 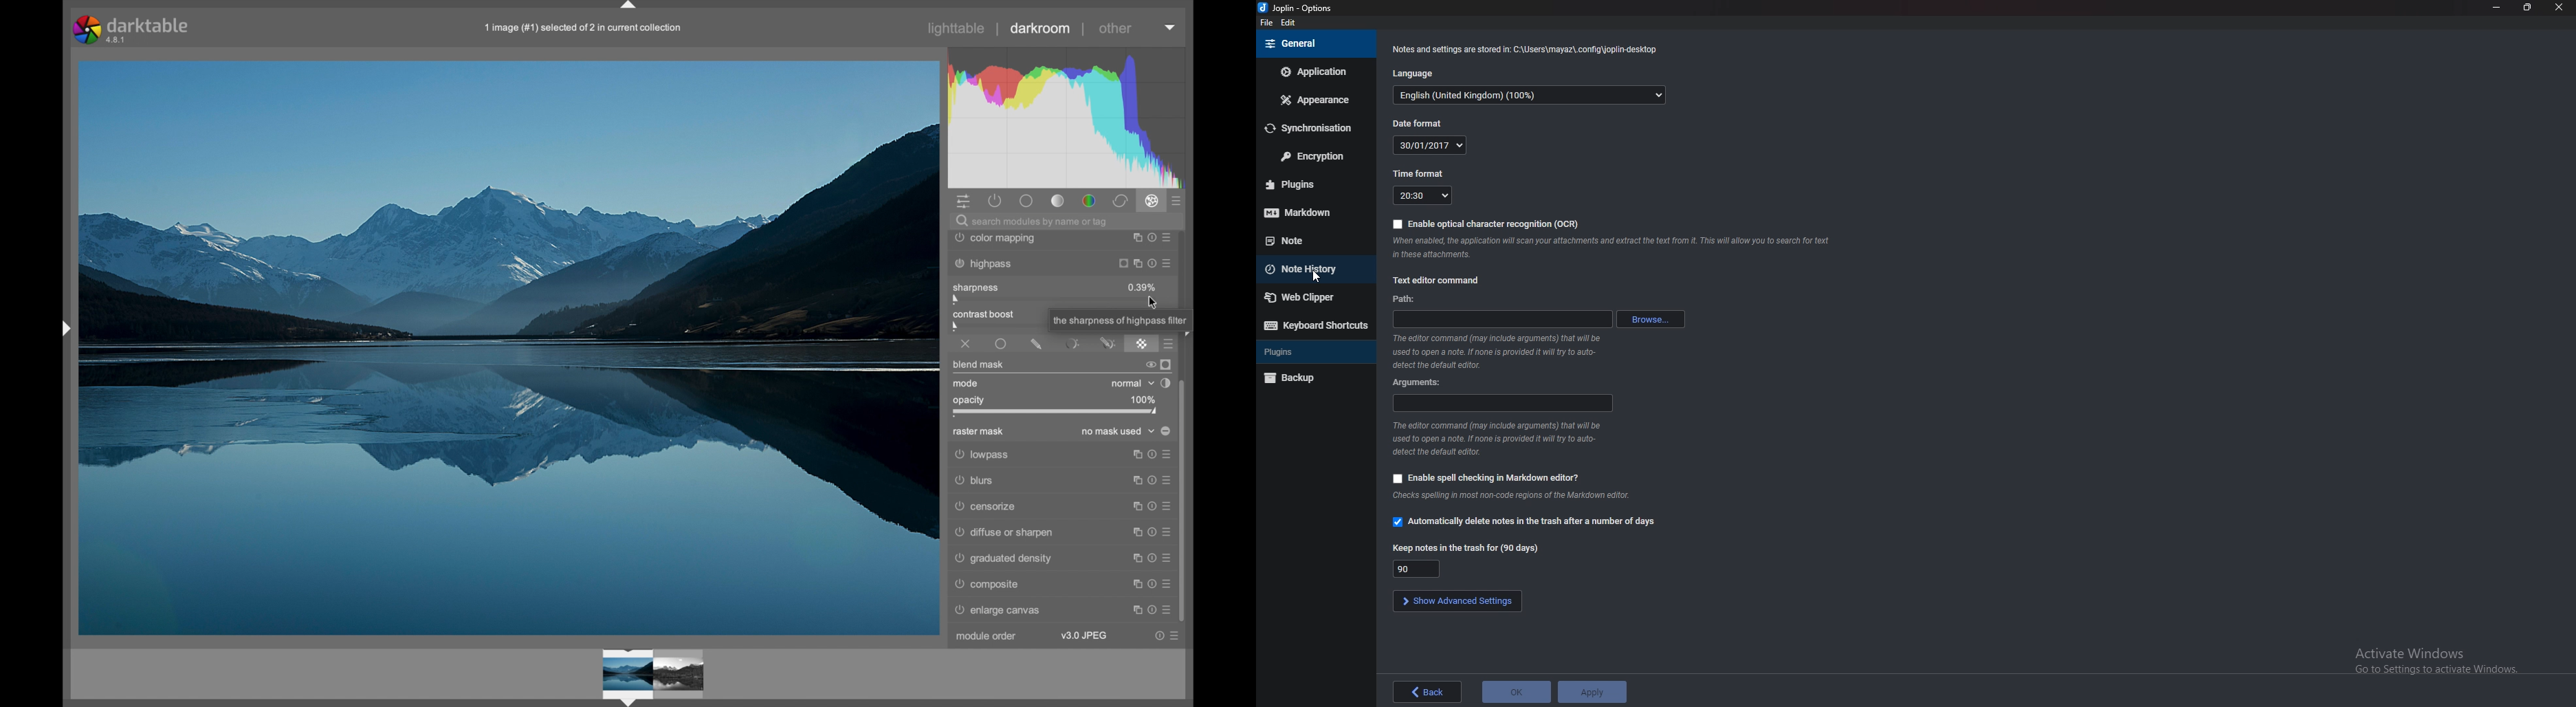 I want to click on quick access panel, so click(x=965, y=202).